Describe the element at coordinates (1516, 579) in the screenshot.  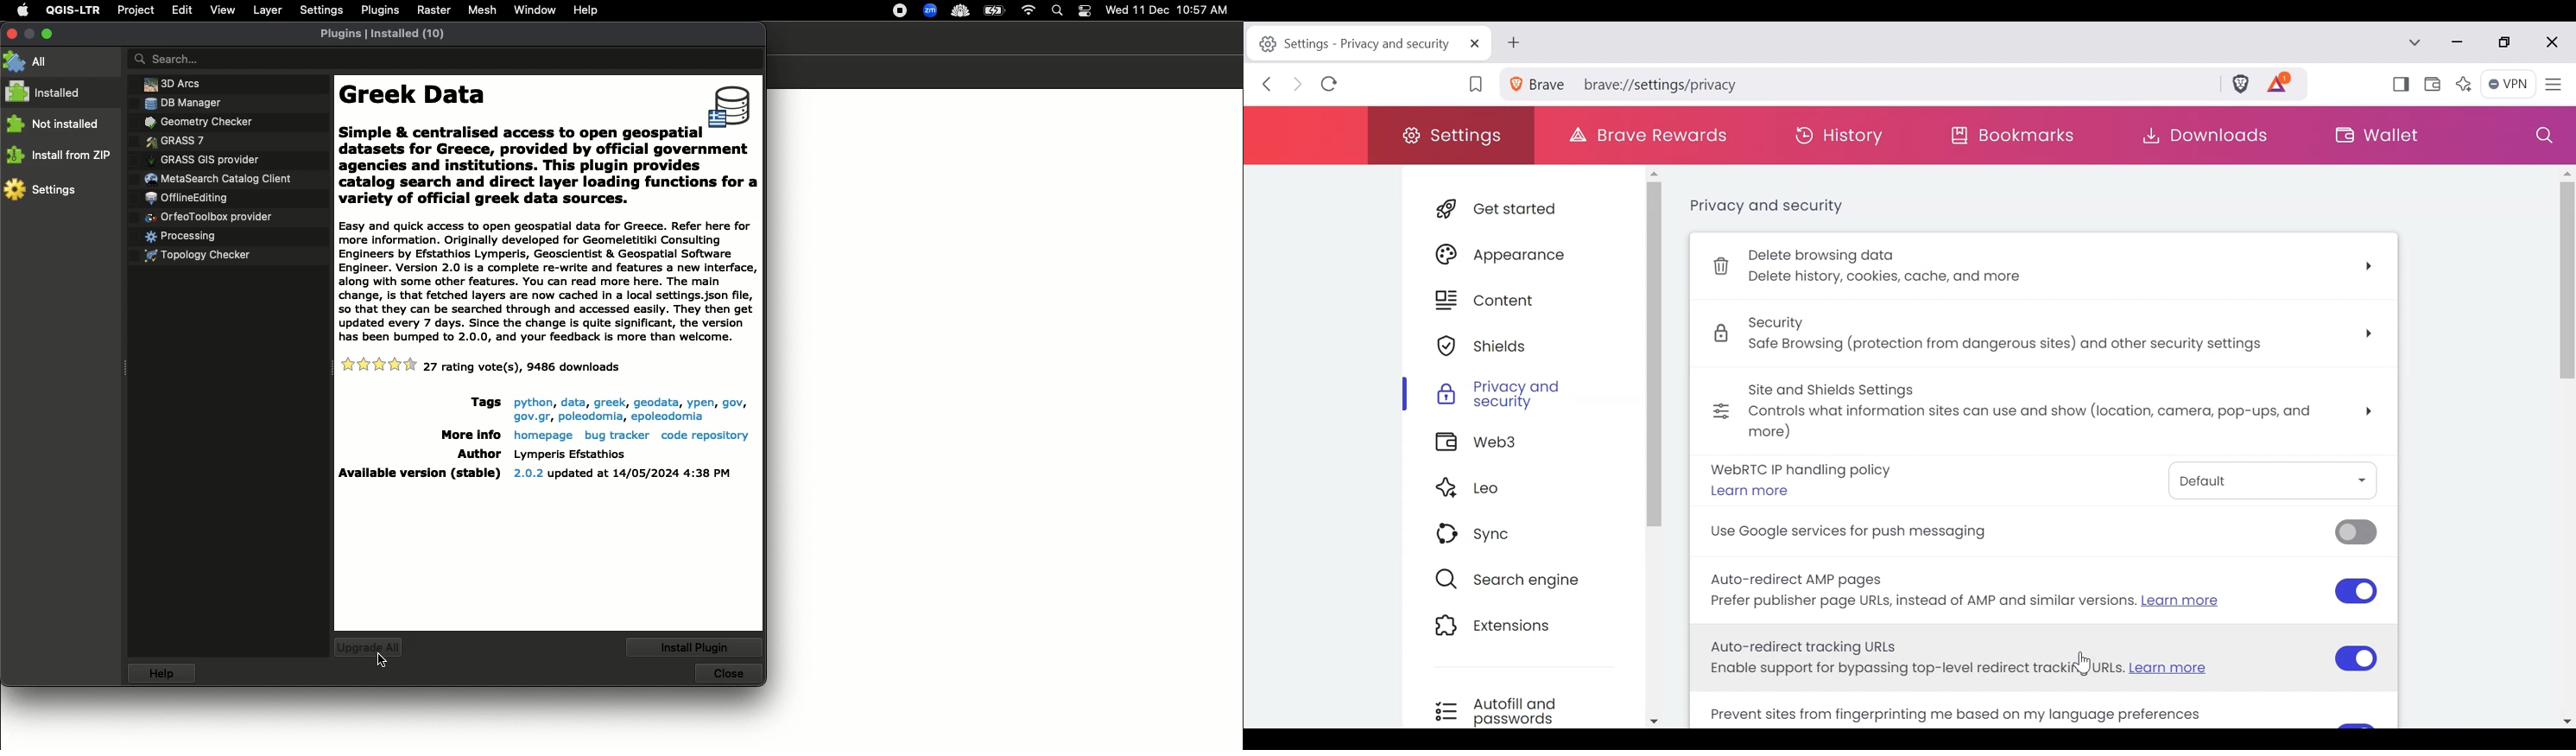
I see `Search Engine` at that location.